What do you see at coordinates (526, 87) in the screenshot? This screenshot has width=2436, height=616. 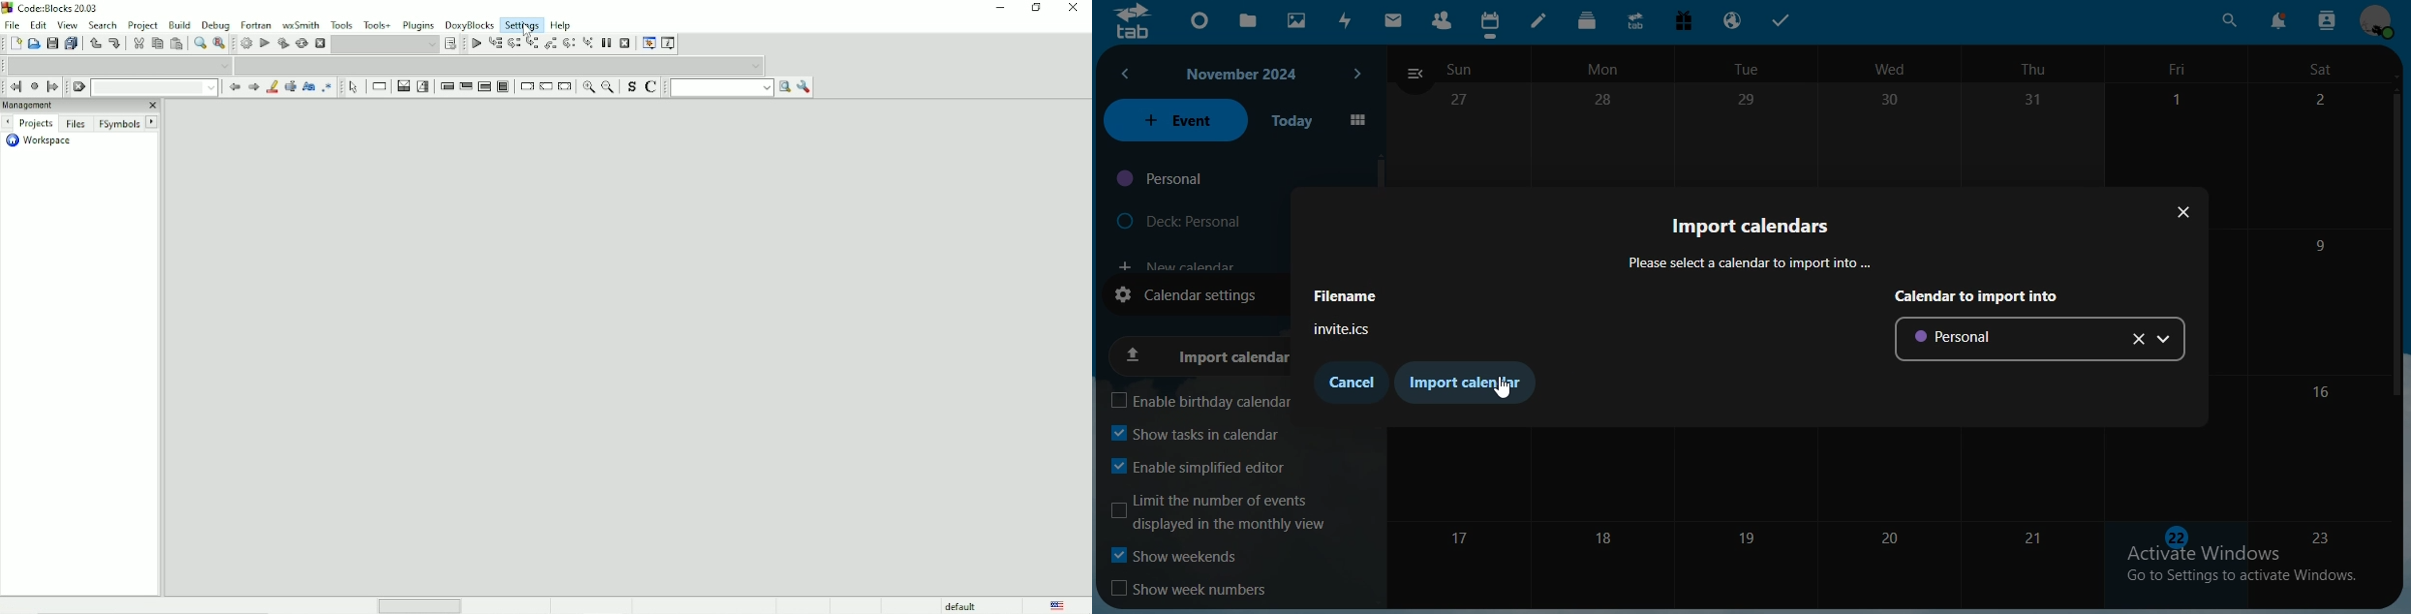 I see `Break instruction` at bounding box center [526, 87].